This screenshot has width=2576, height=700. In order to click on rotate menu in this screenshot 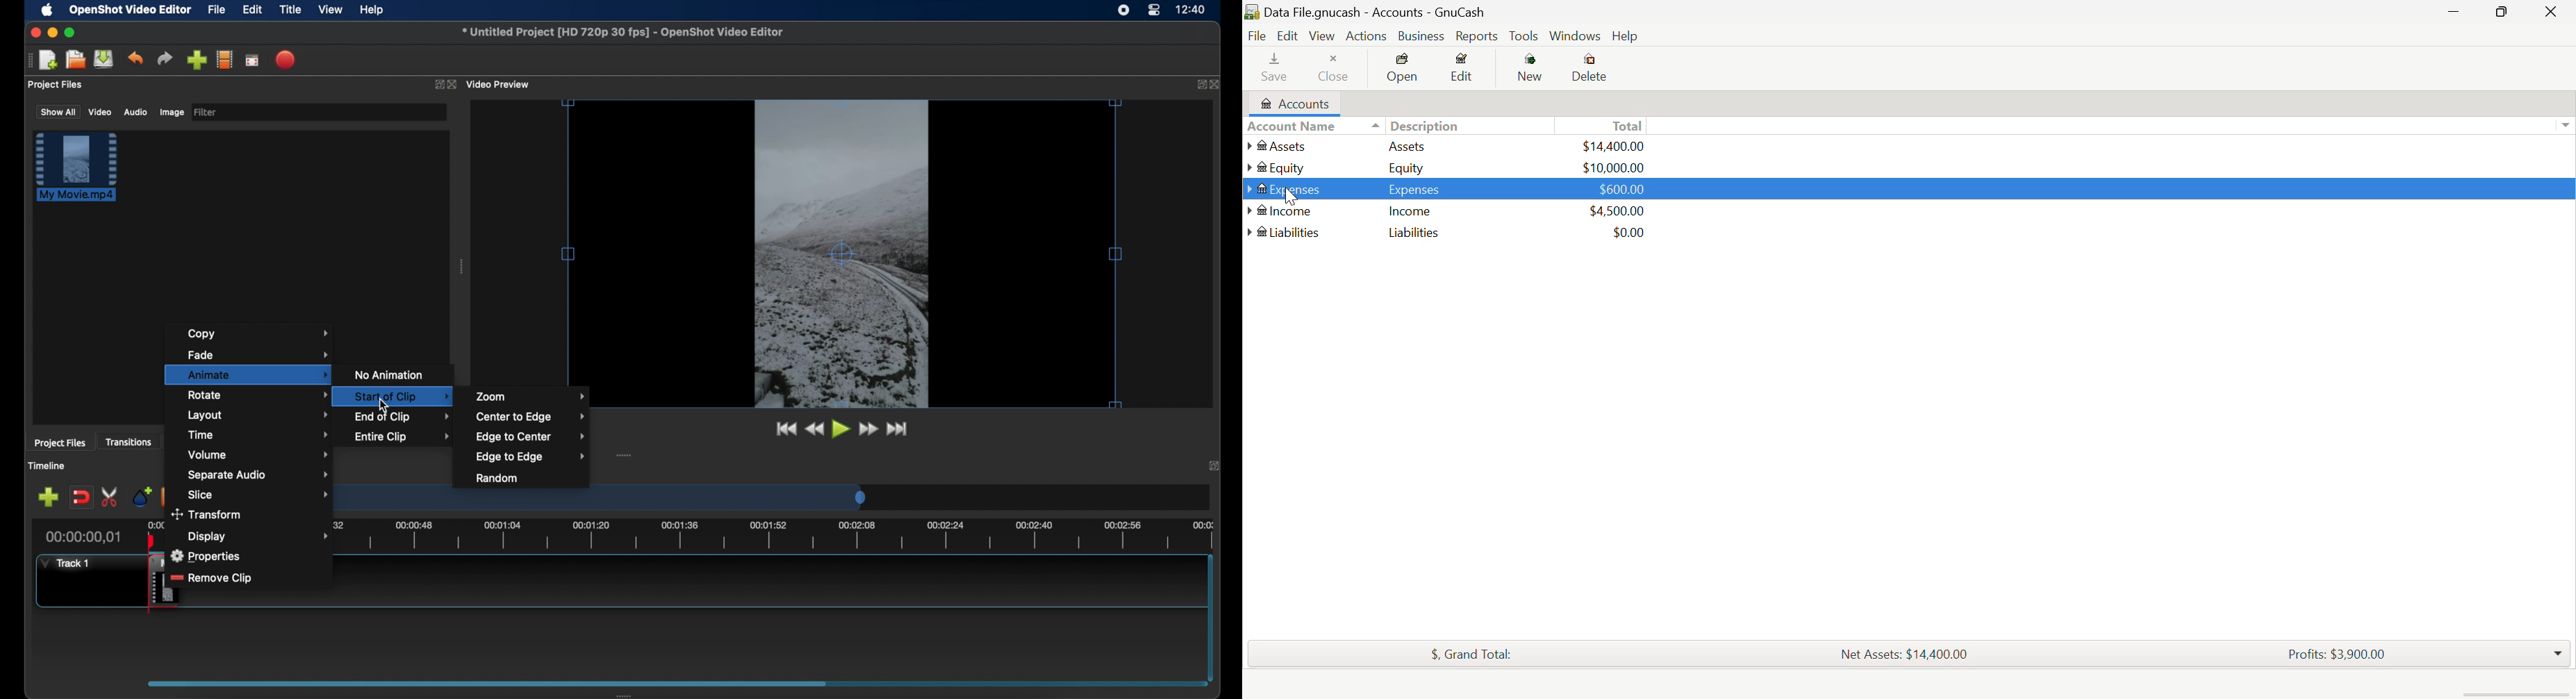, I will do `click(251, 395)`.